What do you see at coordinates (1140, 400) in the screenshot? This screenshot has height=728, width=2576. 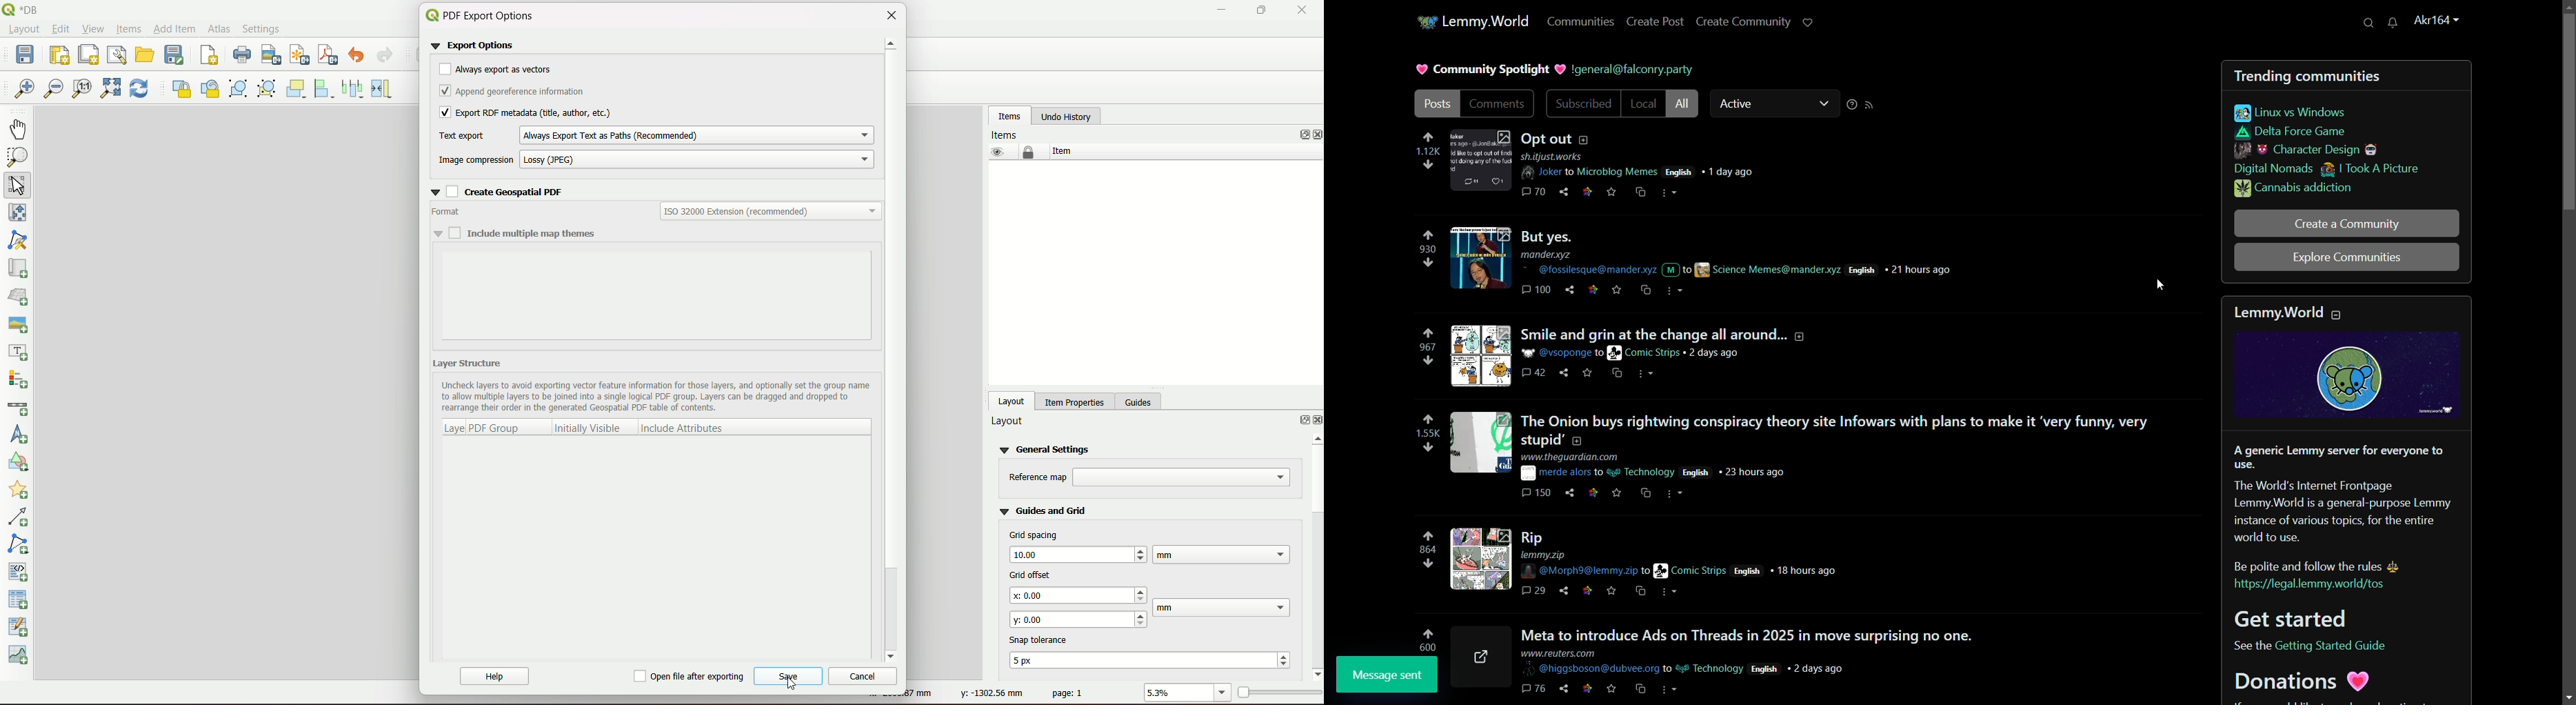 I see `guides` at bounding box center [1140, 400].